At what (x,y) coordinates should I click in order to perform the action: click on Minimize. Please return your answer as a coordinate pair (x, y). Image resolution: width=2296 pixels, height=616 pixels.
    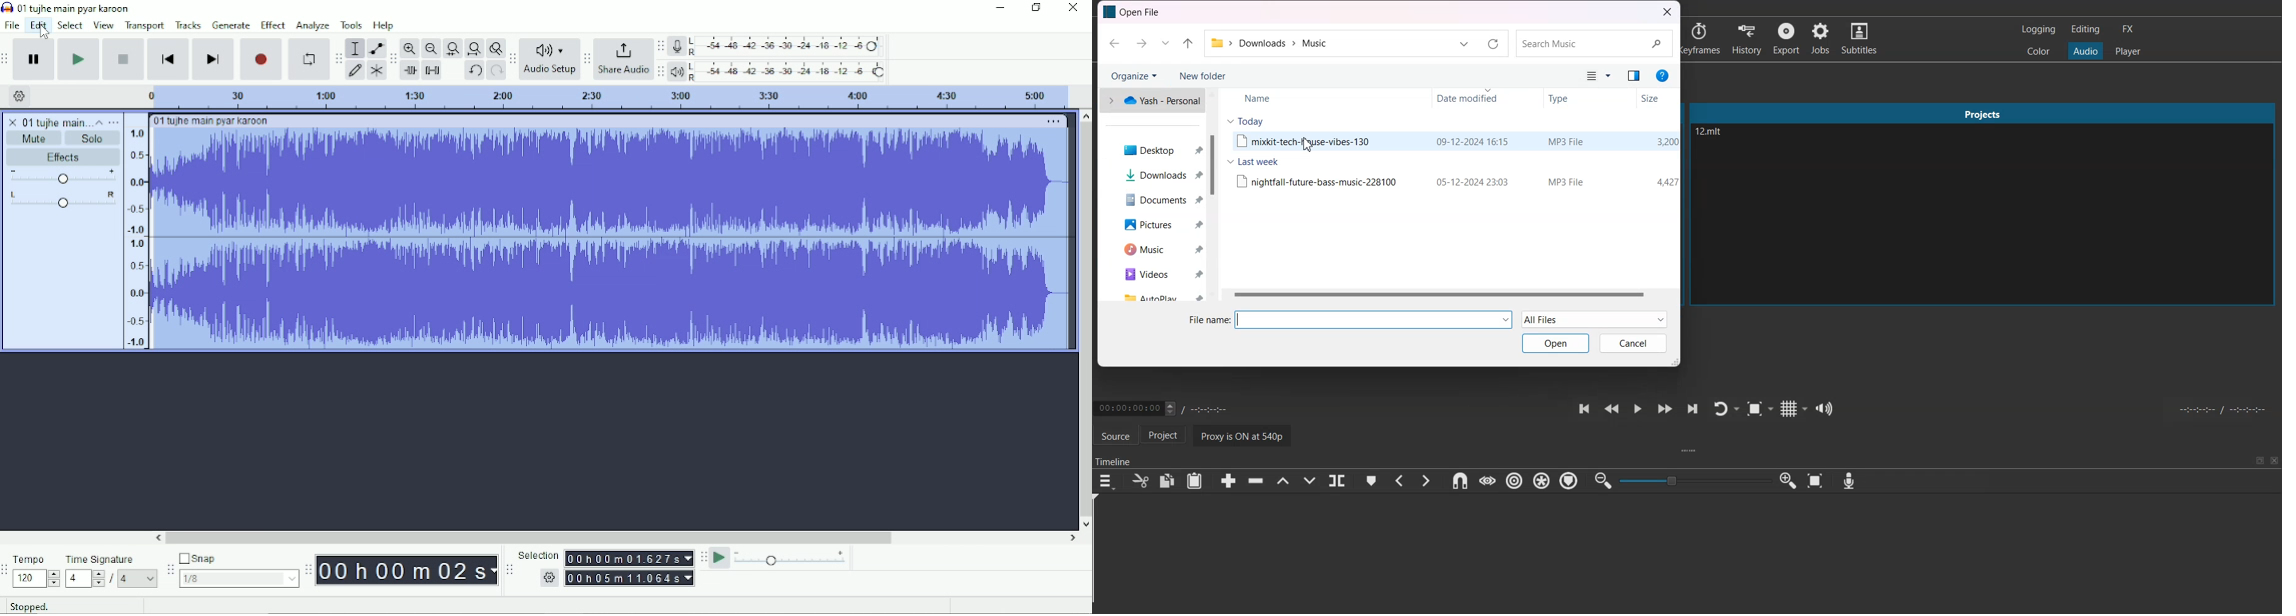
    Looking at the image, I should click on (2260, 460).